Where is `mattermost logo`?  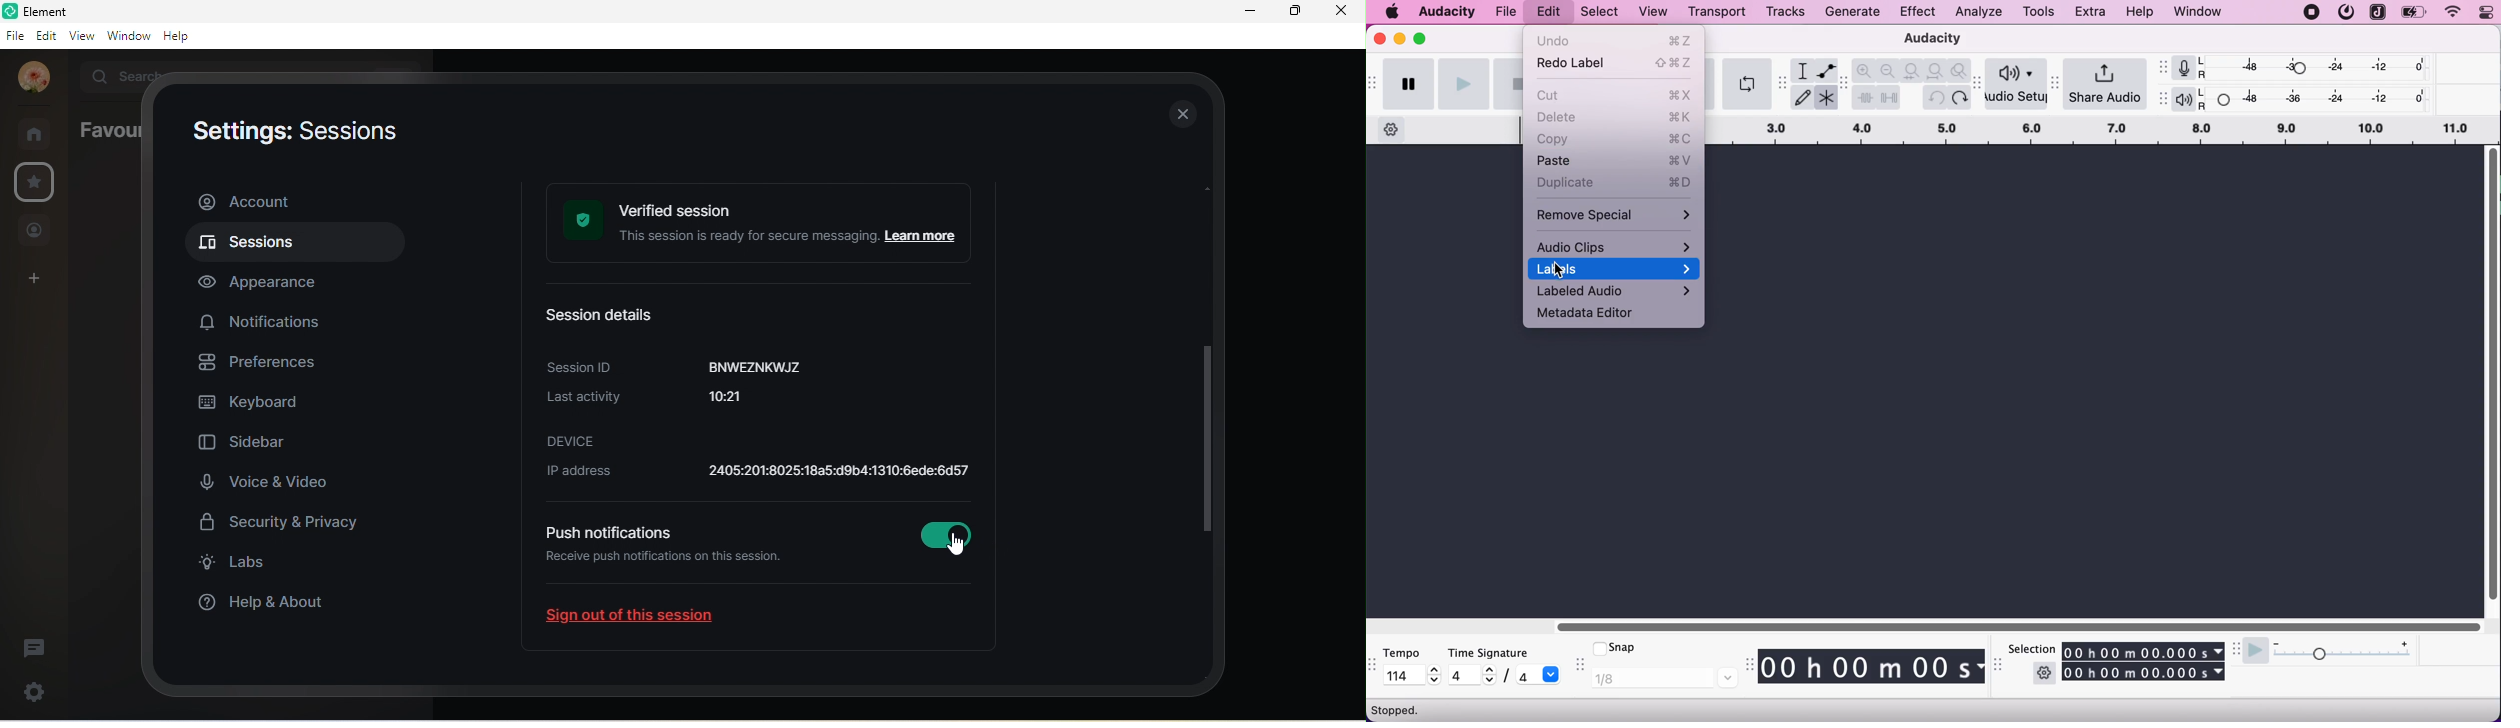
mattermost logo is located at coordinates (2346, 12).